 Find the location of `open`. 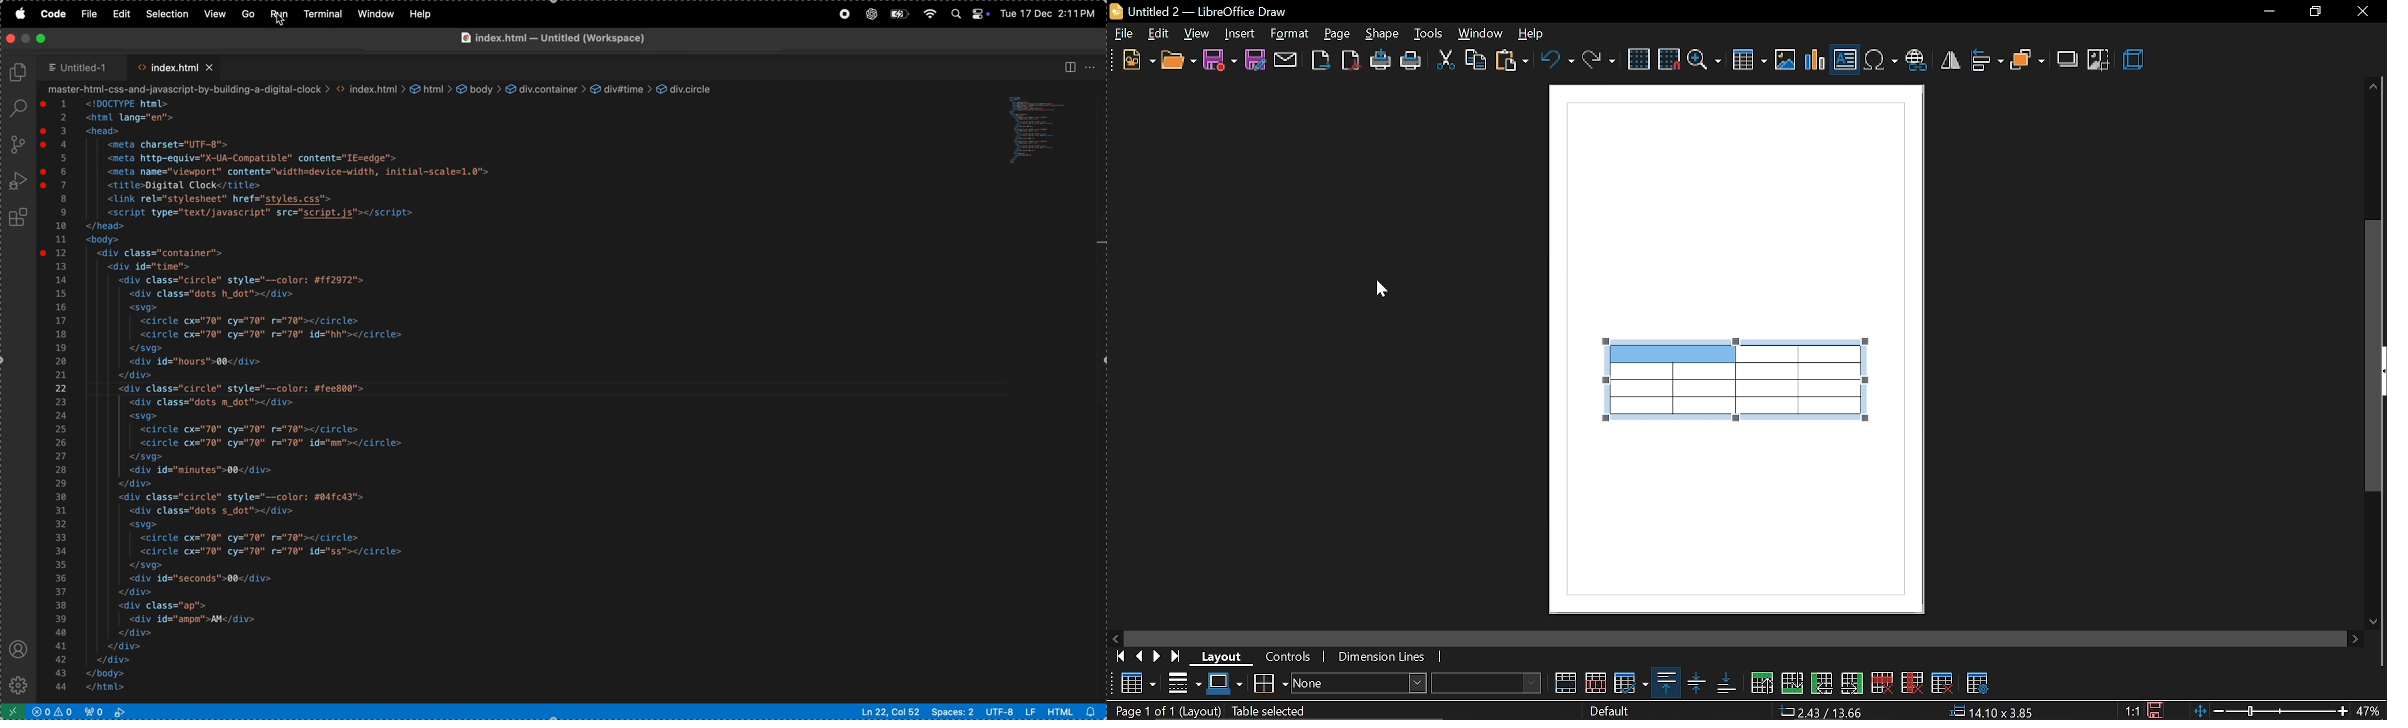

open is located at coordinates (1178, 60).